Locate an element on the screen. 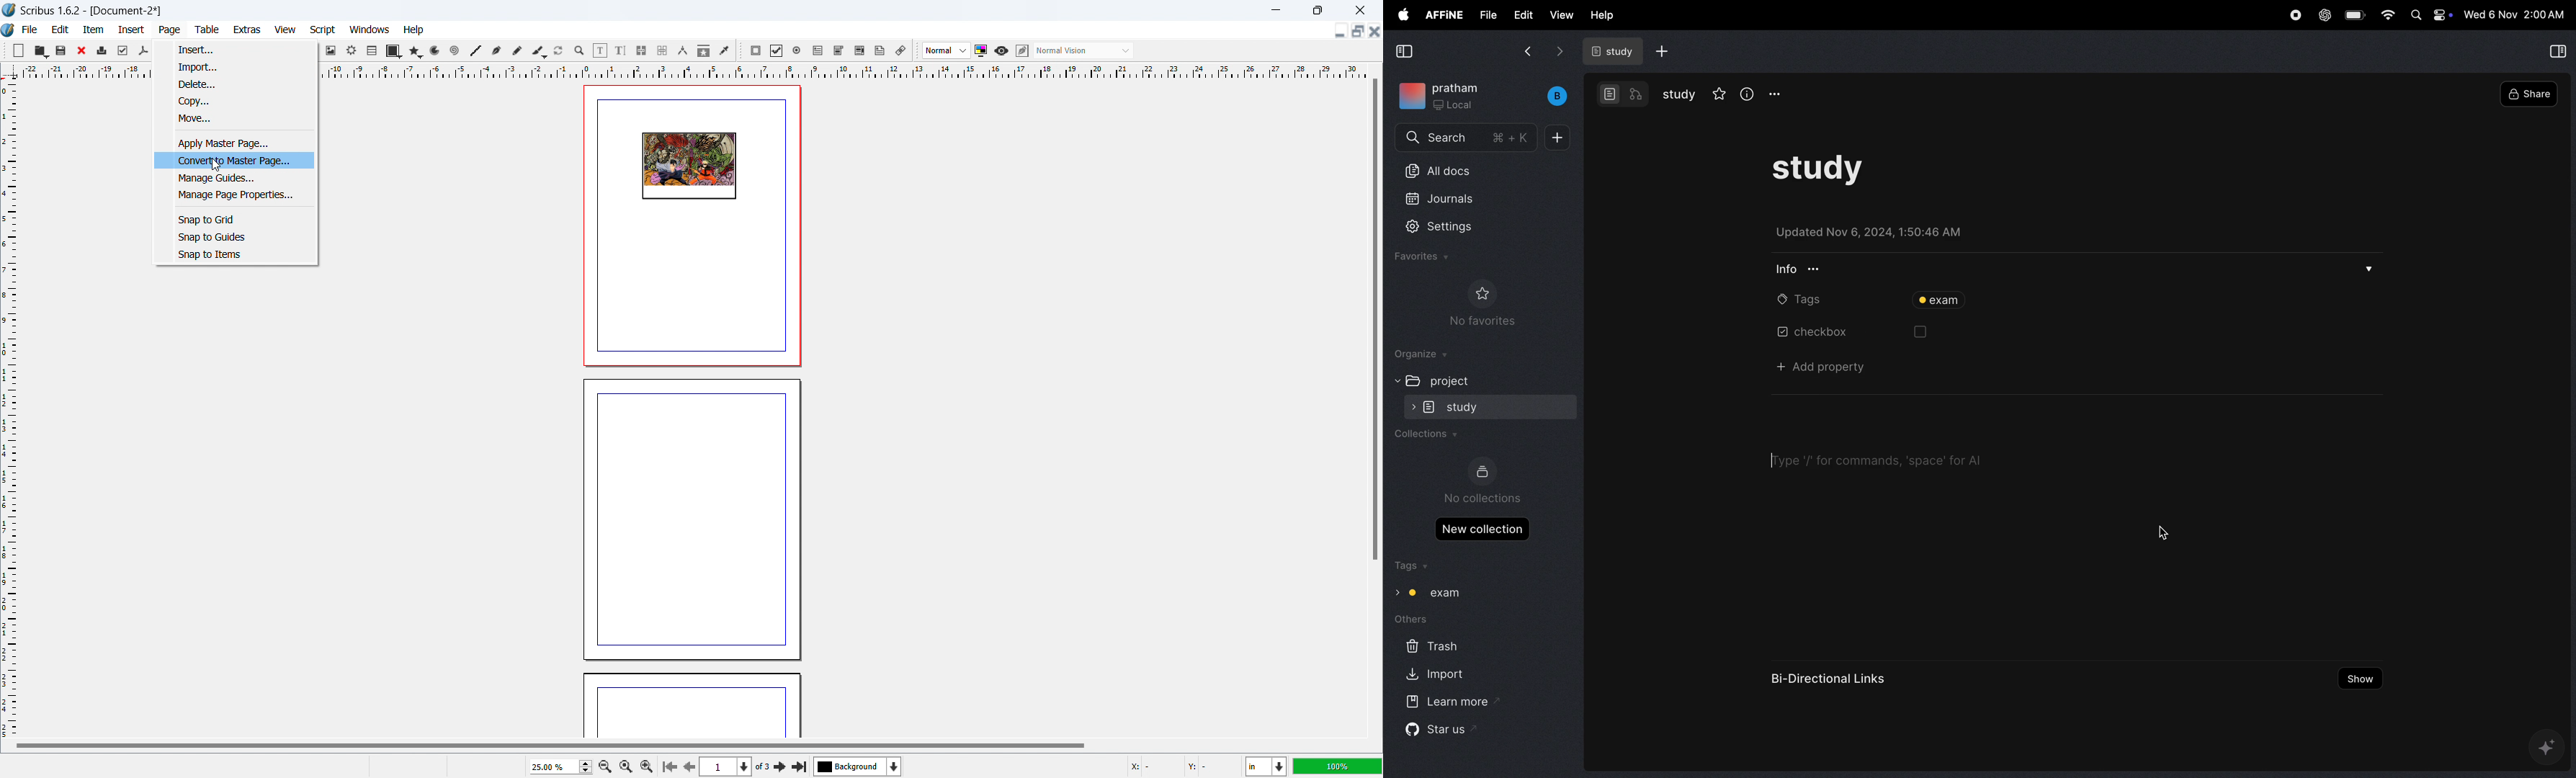  journals is located at coordinates (1461, 199).